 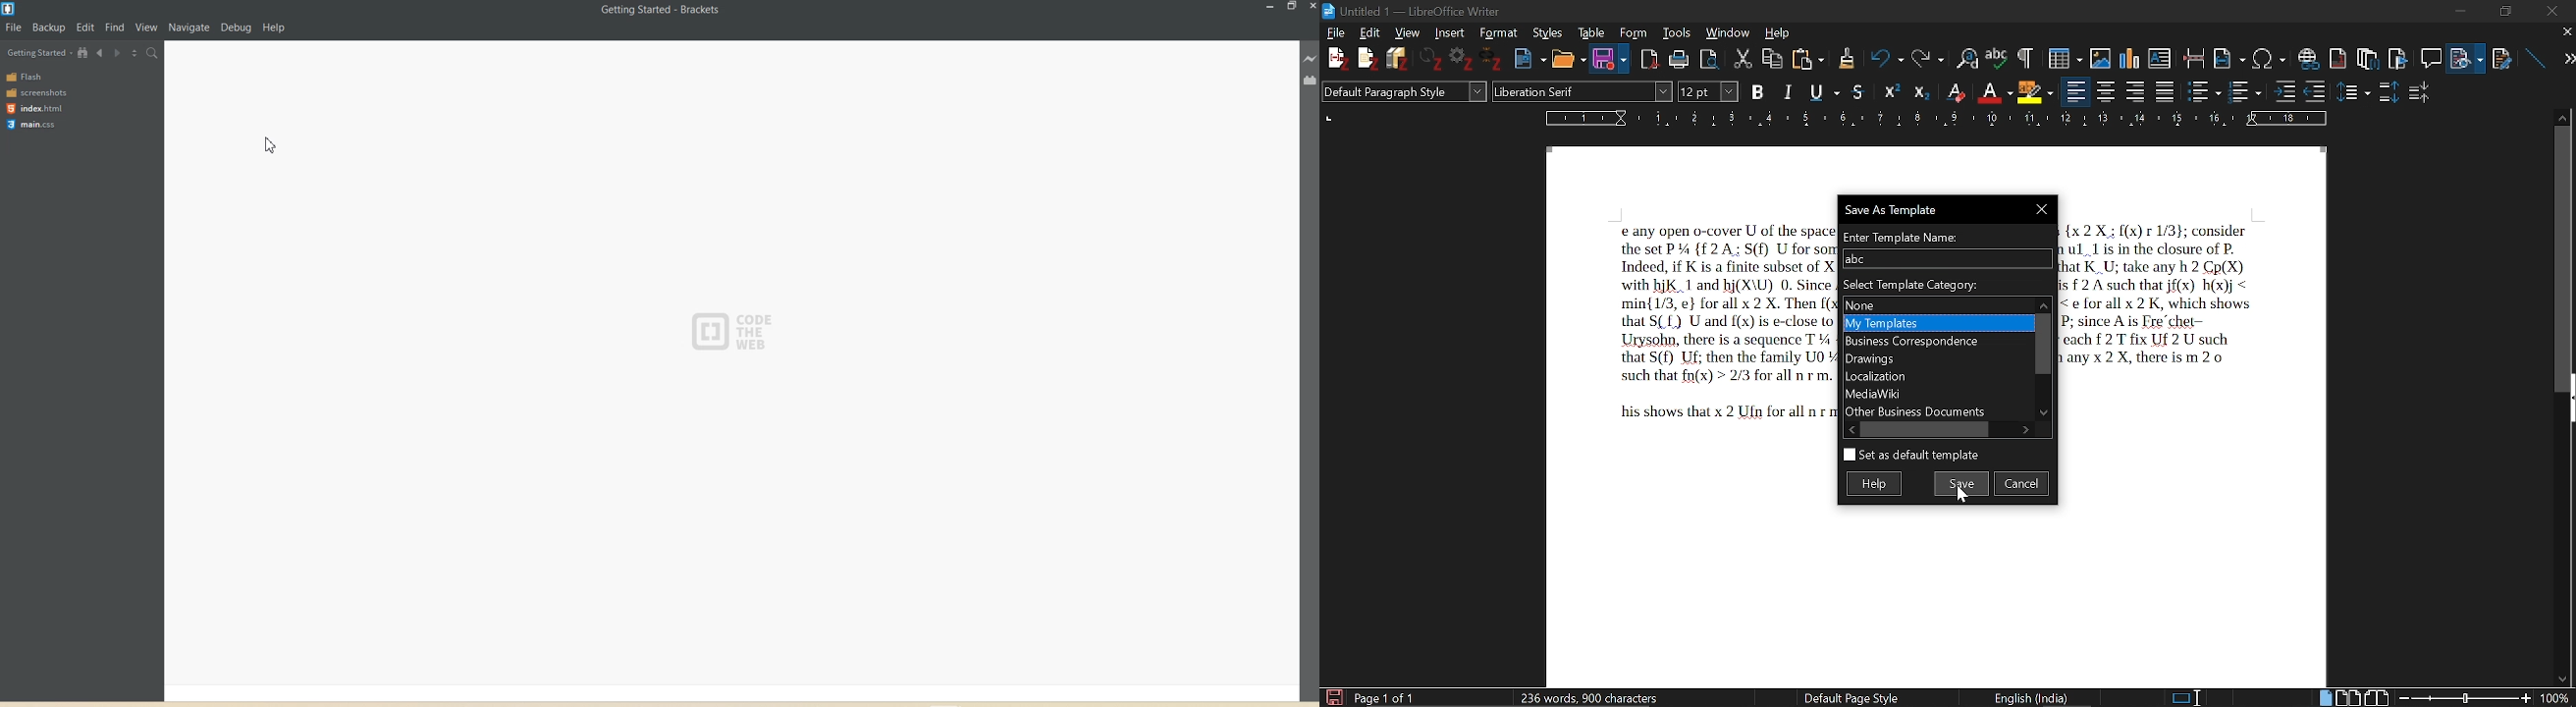 What do you see at coordinates (1590, 694) in the screenshot?
I see `236 words, 900 characters` at bounding box center [1590, 694].